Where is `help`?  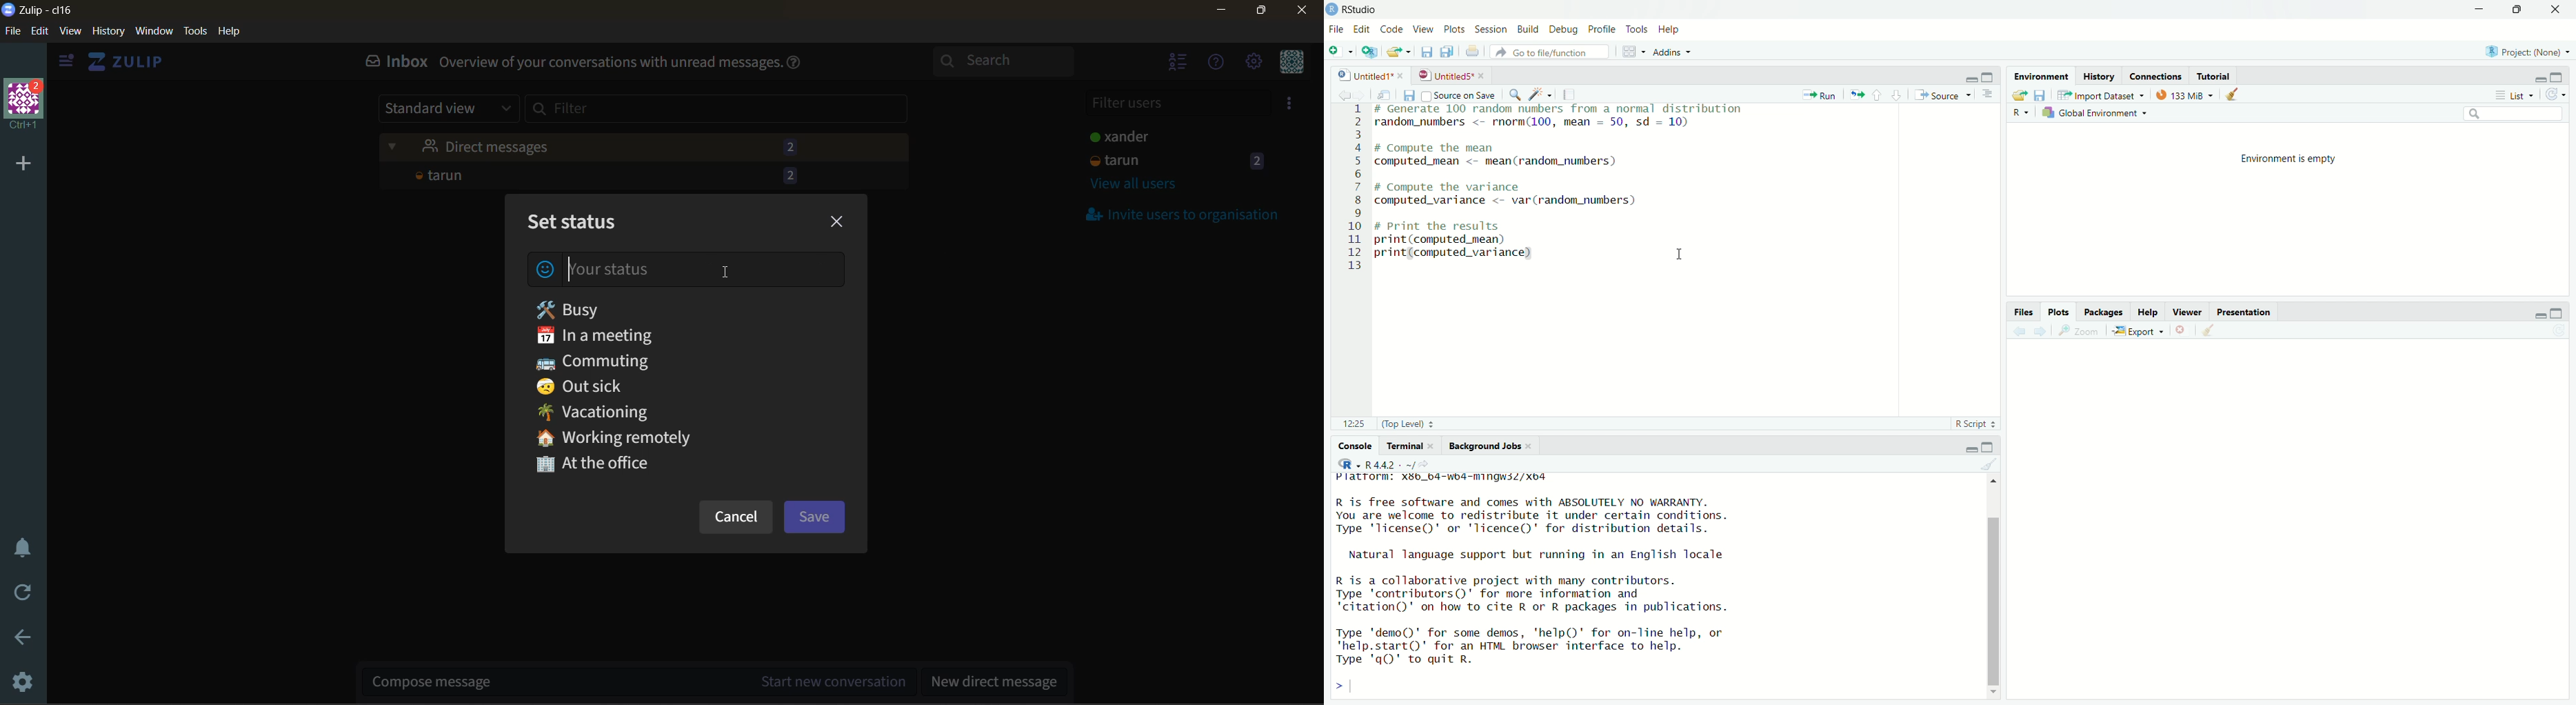 help is located at coordinates (230, 32).